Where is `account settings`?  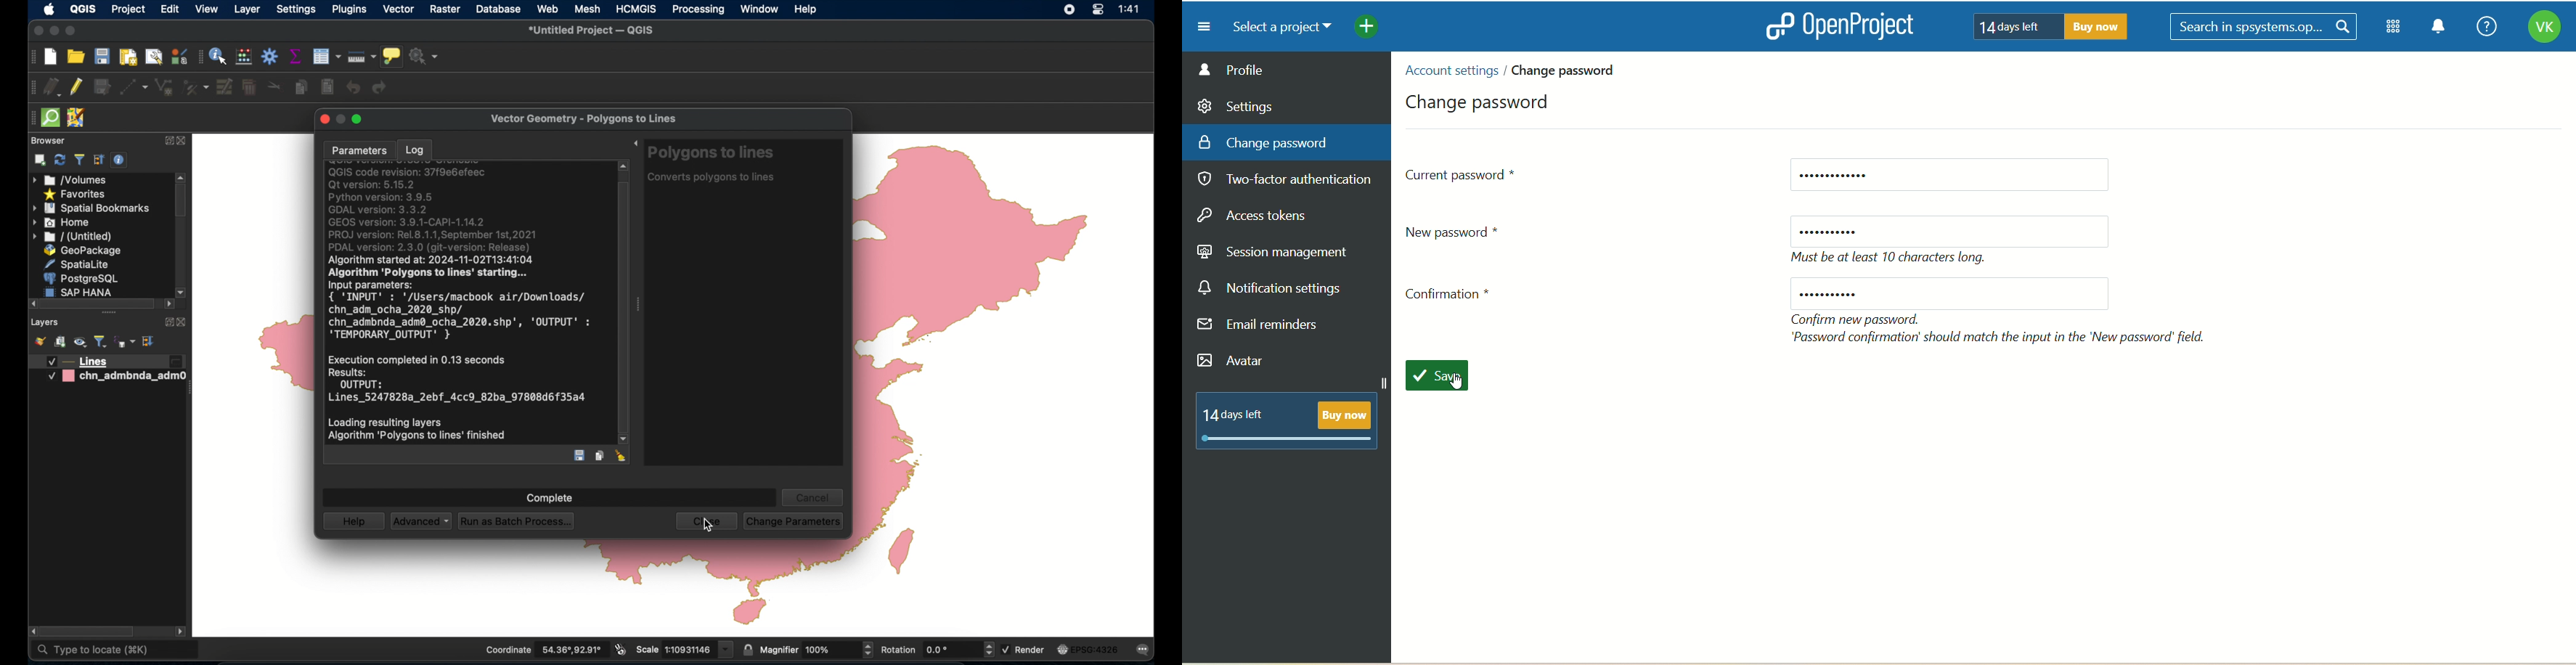
account settings is located at coordinates (1450, 70).